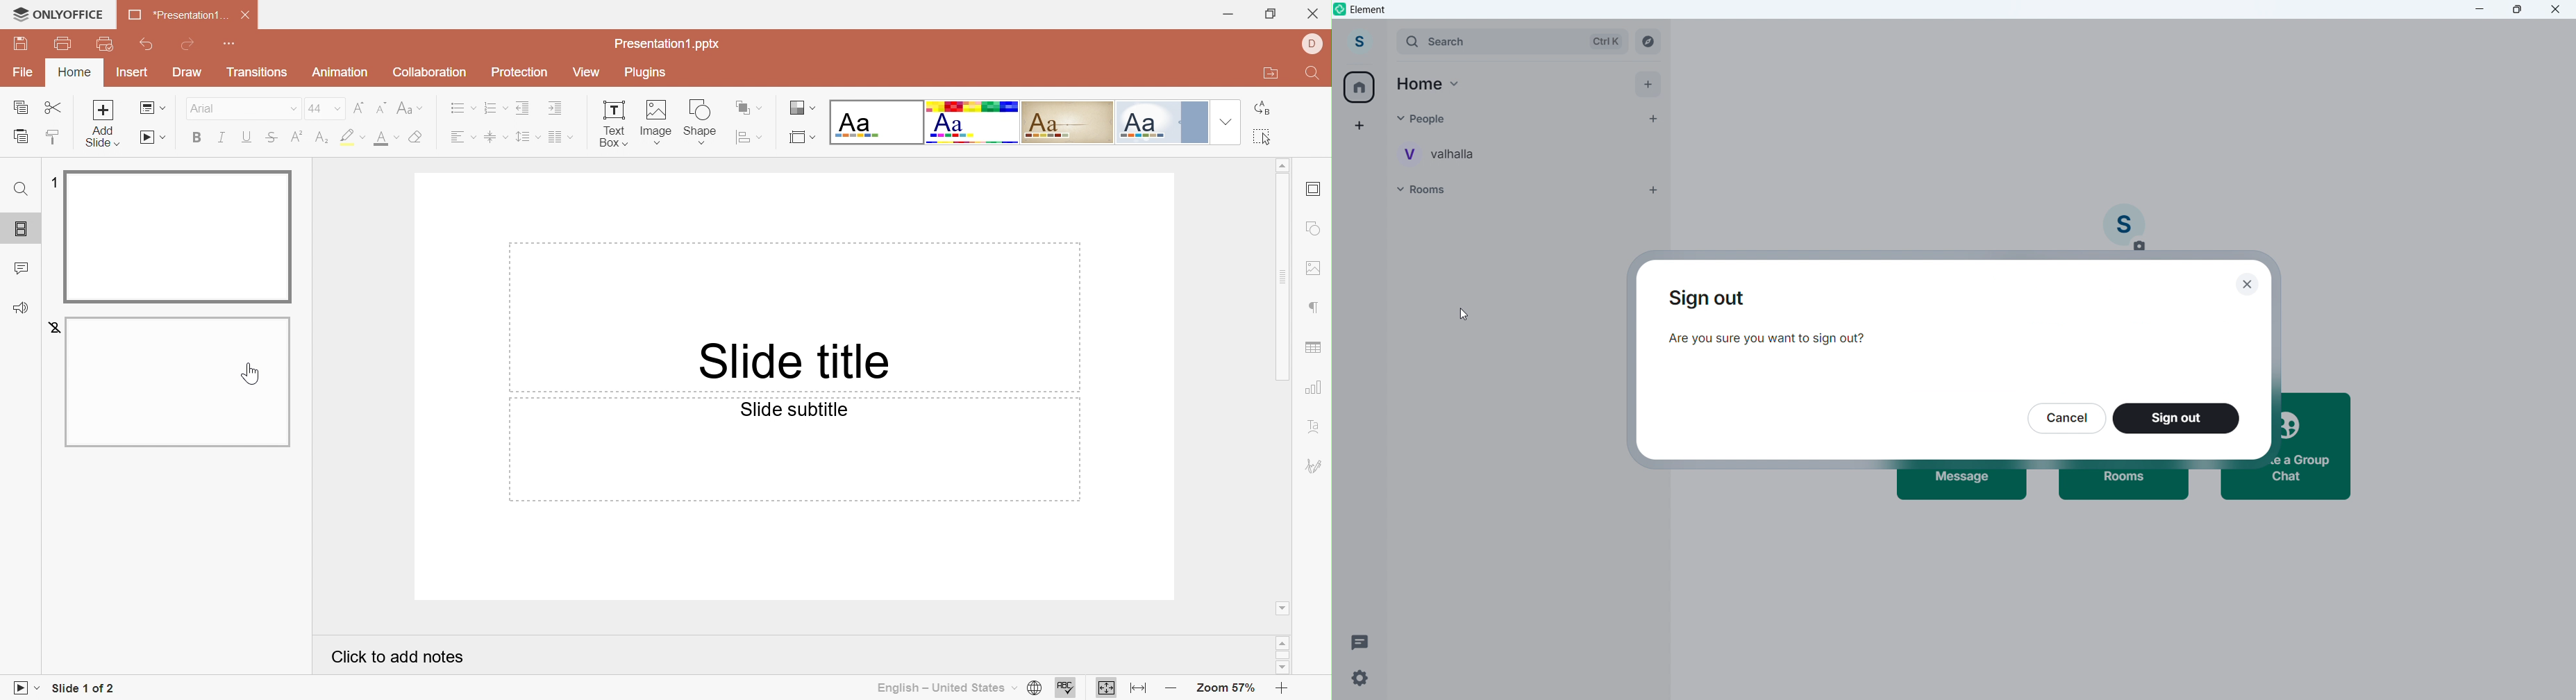 The width and height of the screenshot is (2576, 700). I want to click on Fit to width, so click(1139, 690).